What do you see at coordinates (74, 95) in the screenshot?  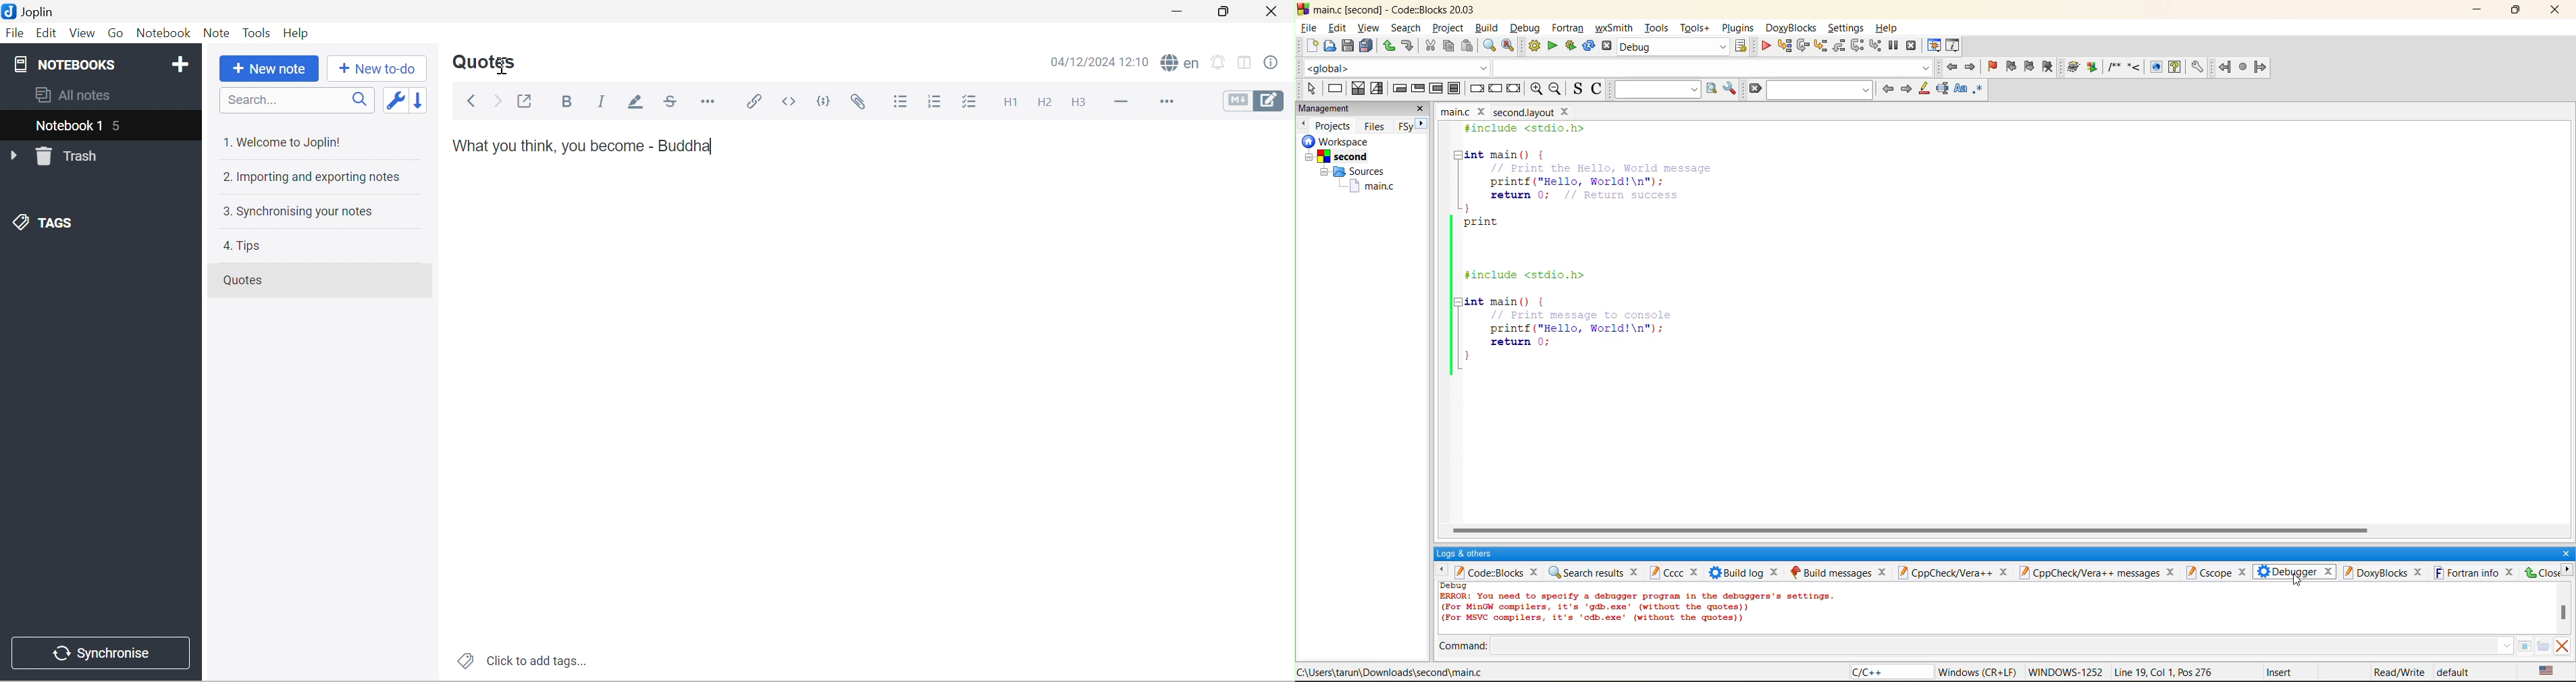 I see `All notes` at bounding box center [74, 95].